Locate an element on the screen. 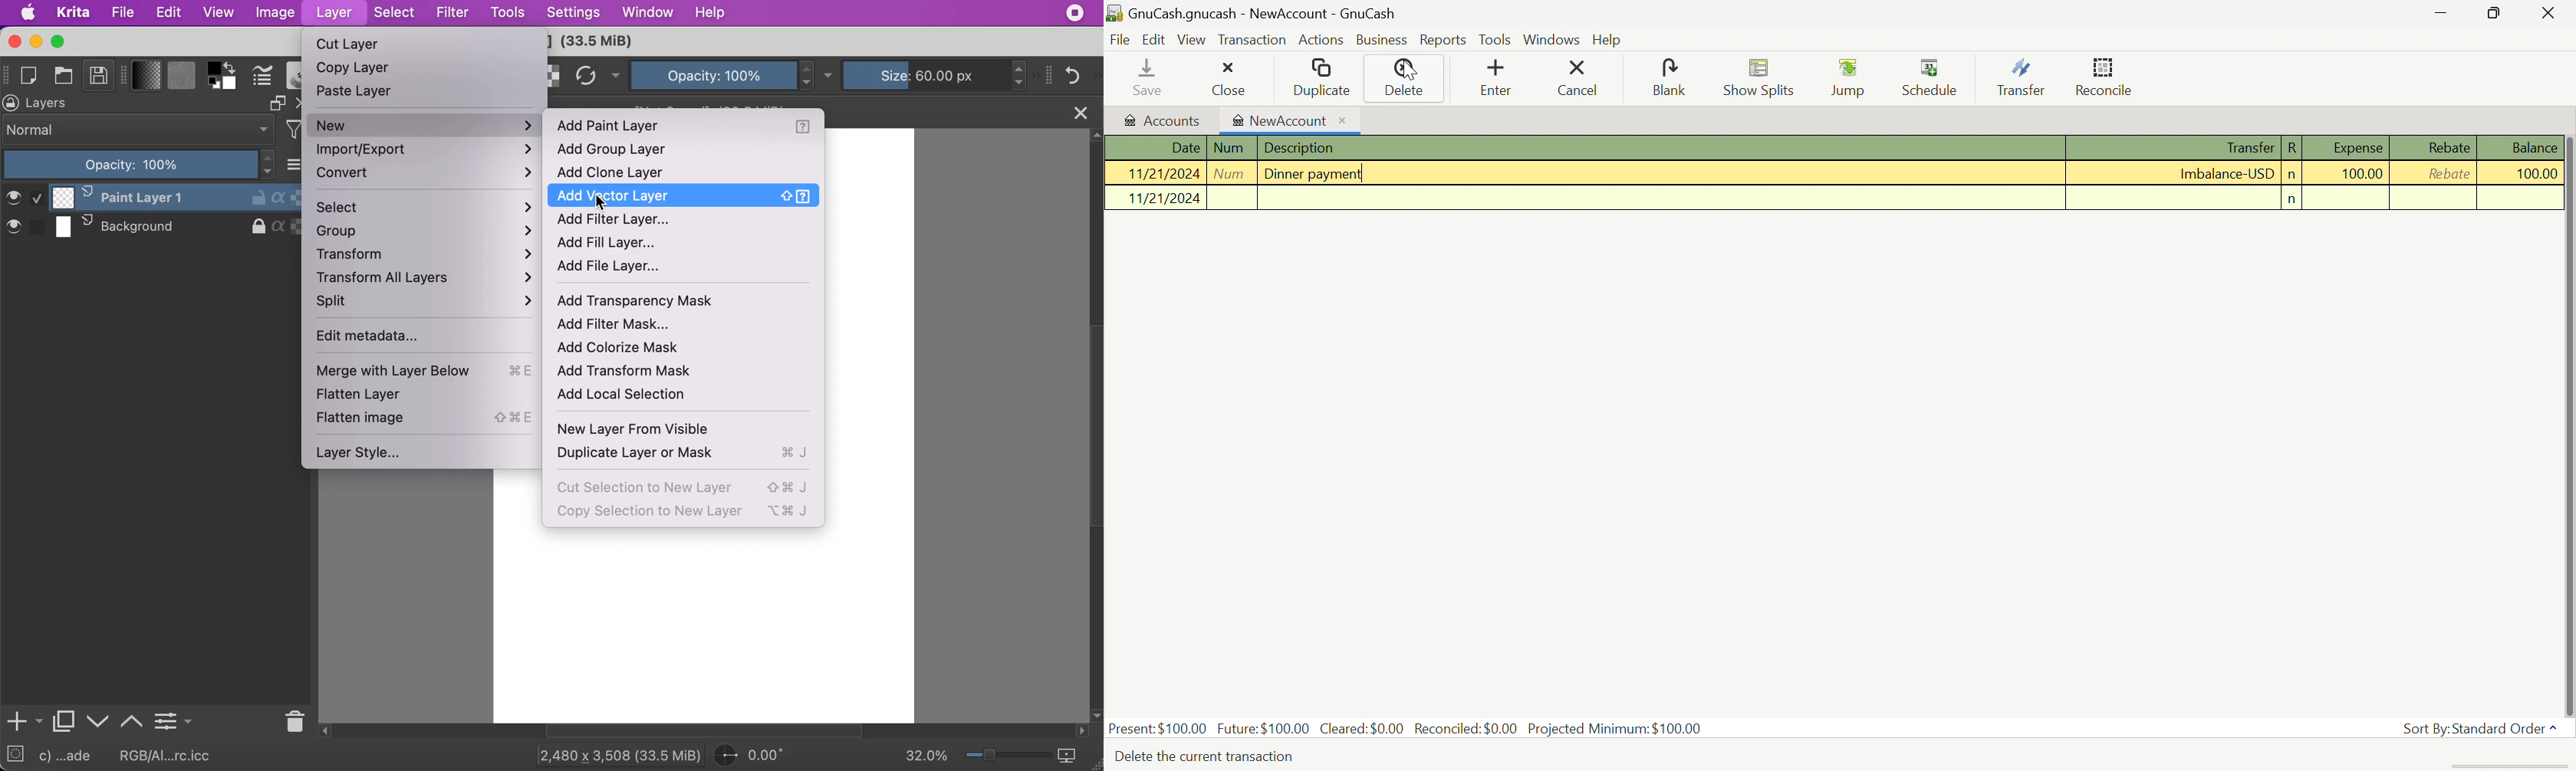 This screenshot has width=2576, height=784. help is located at coordinates (713, 12).